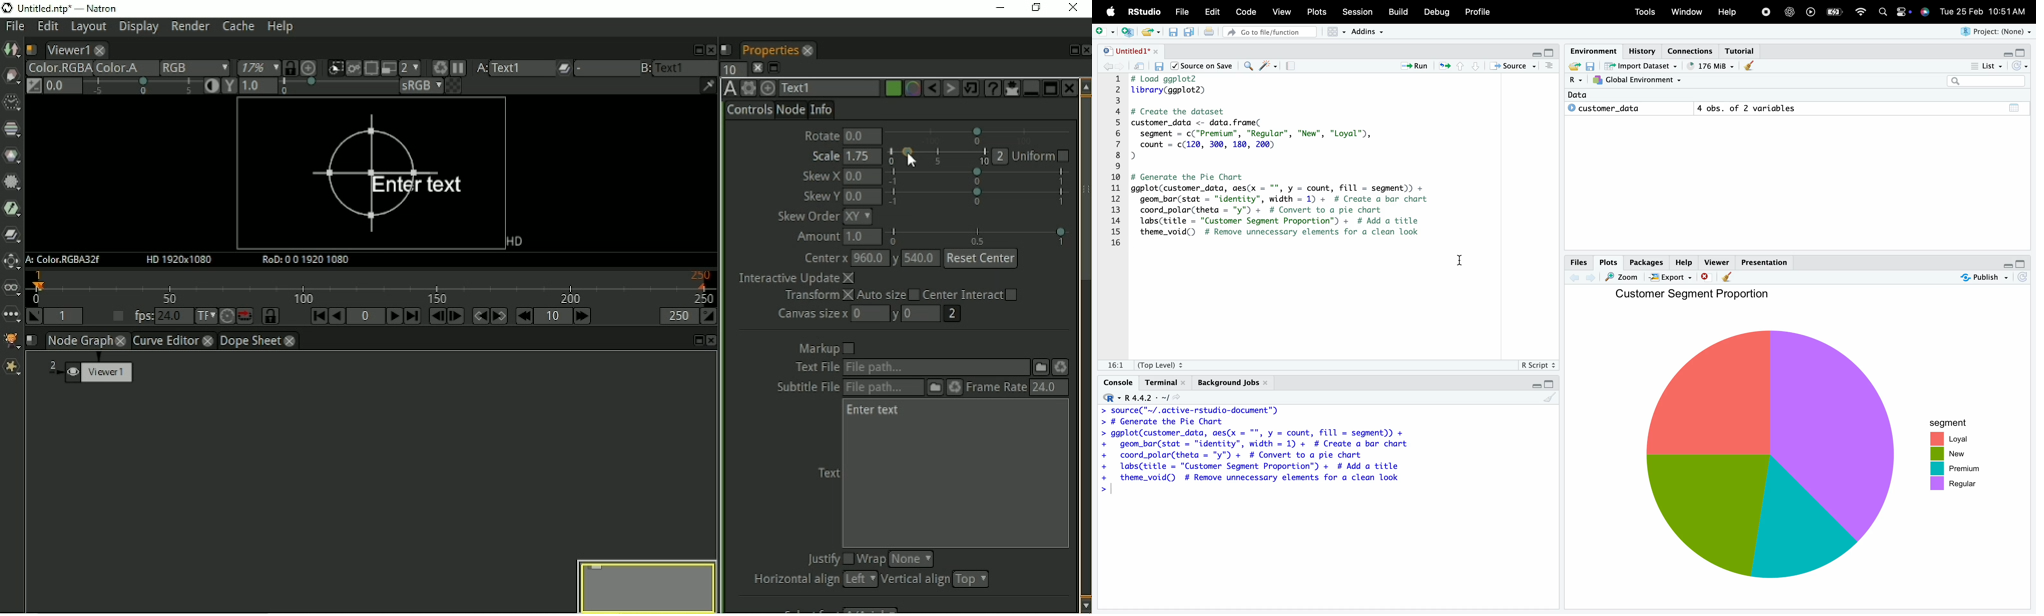 This screenshot has height=616, width=2044. Describe the element at coordinates (1984, 277) in the screenshot. I see `Publish ~` at that location.